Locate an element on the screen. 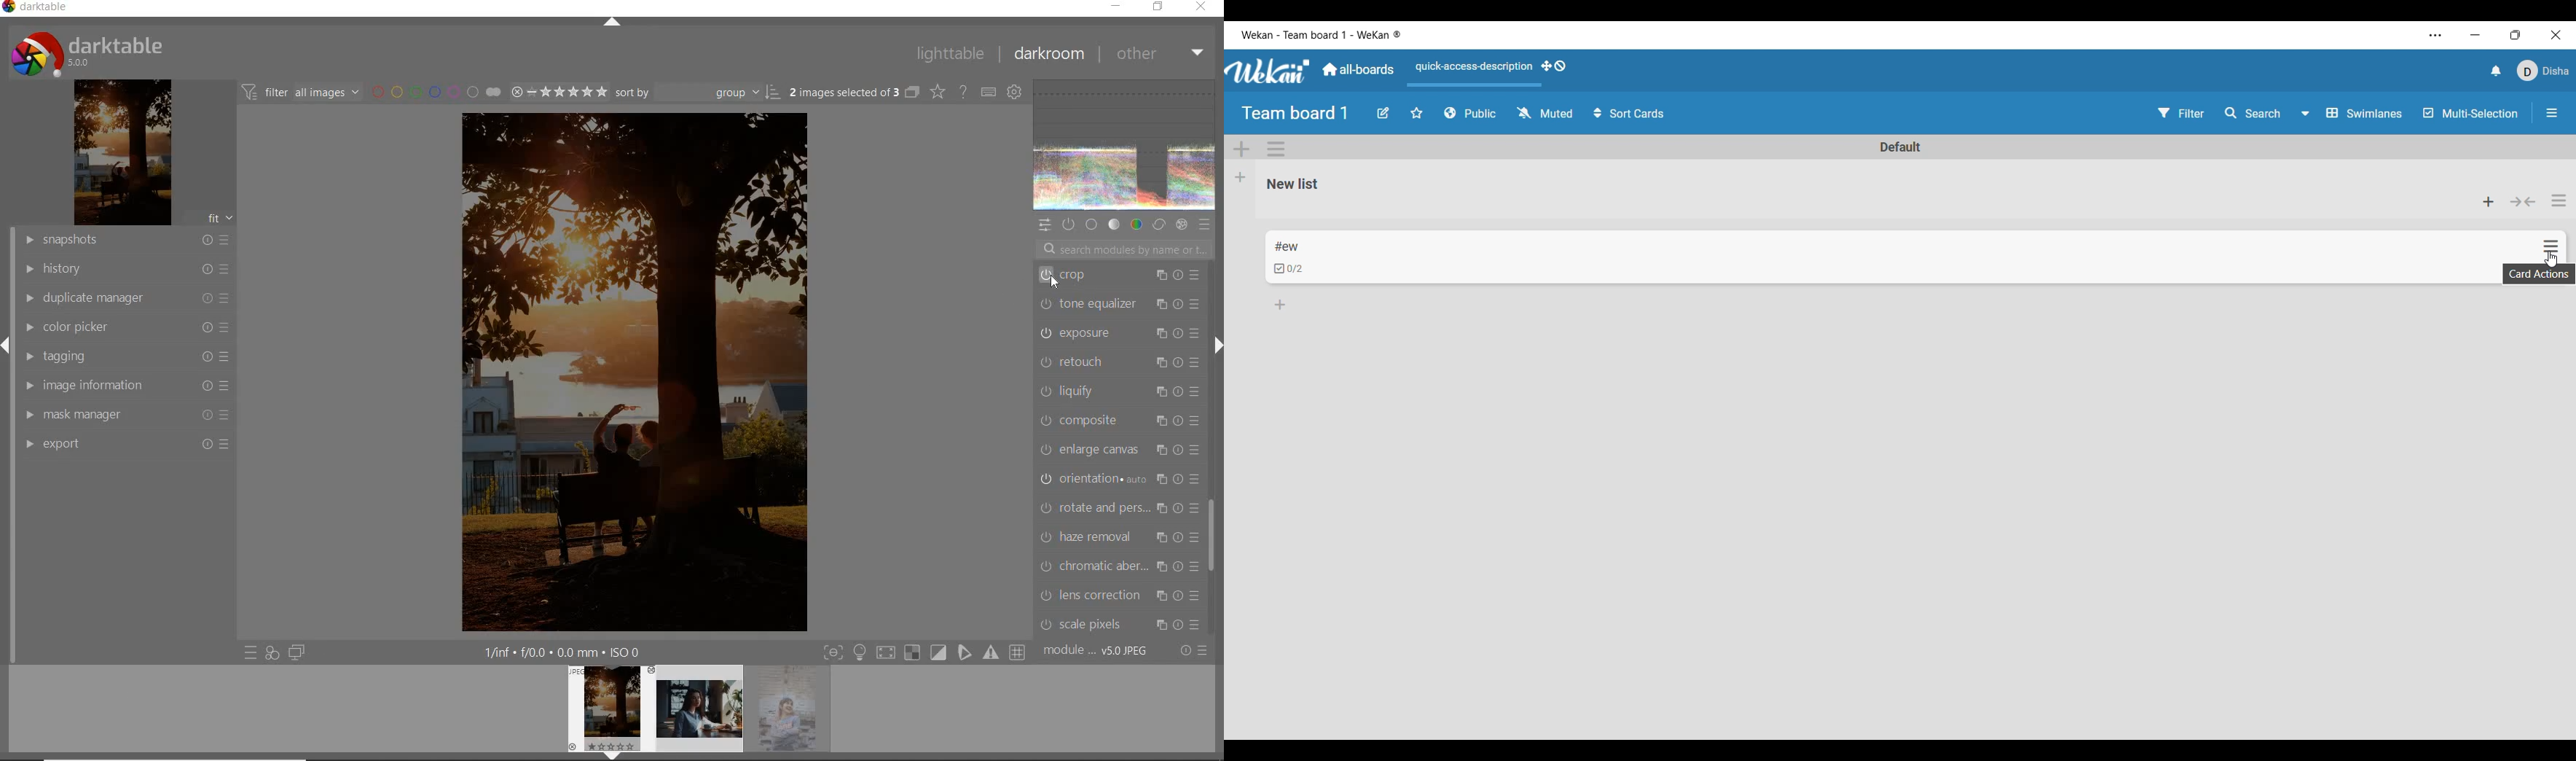 Image resolution: width=2576 pixels, height=784 pixels. minimize is located at coordinates (1115, 5).